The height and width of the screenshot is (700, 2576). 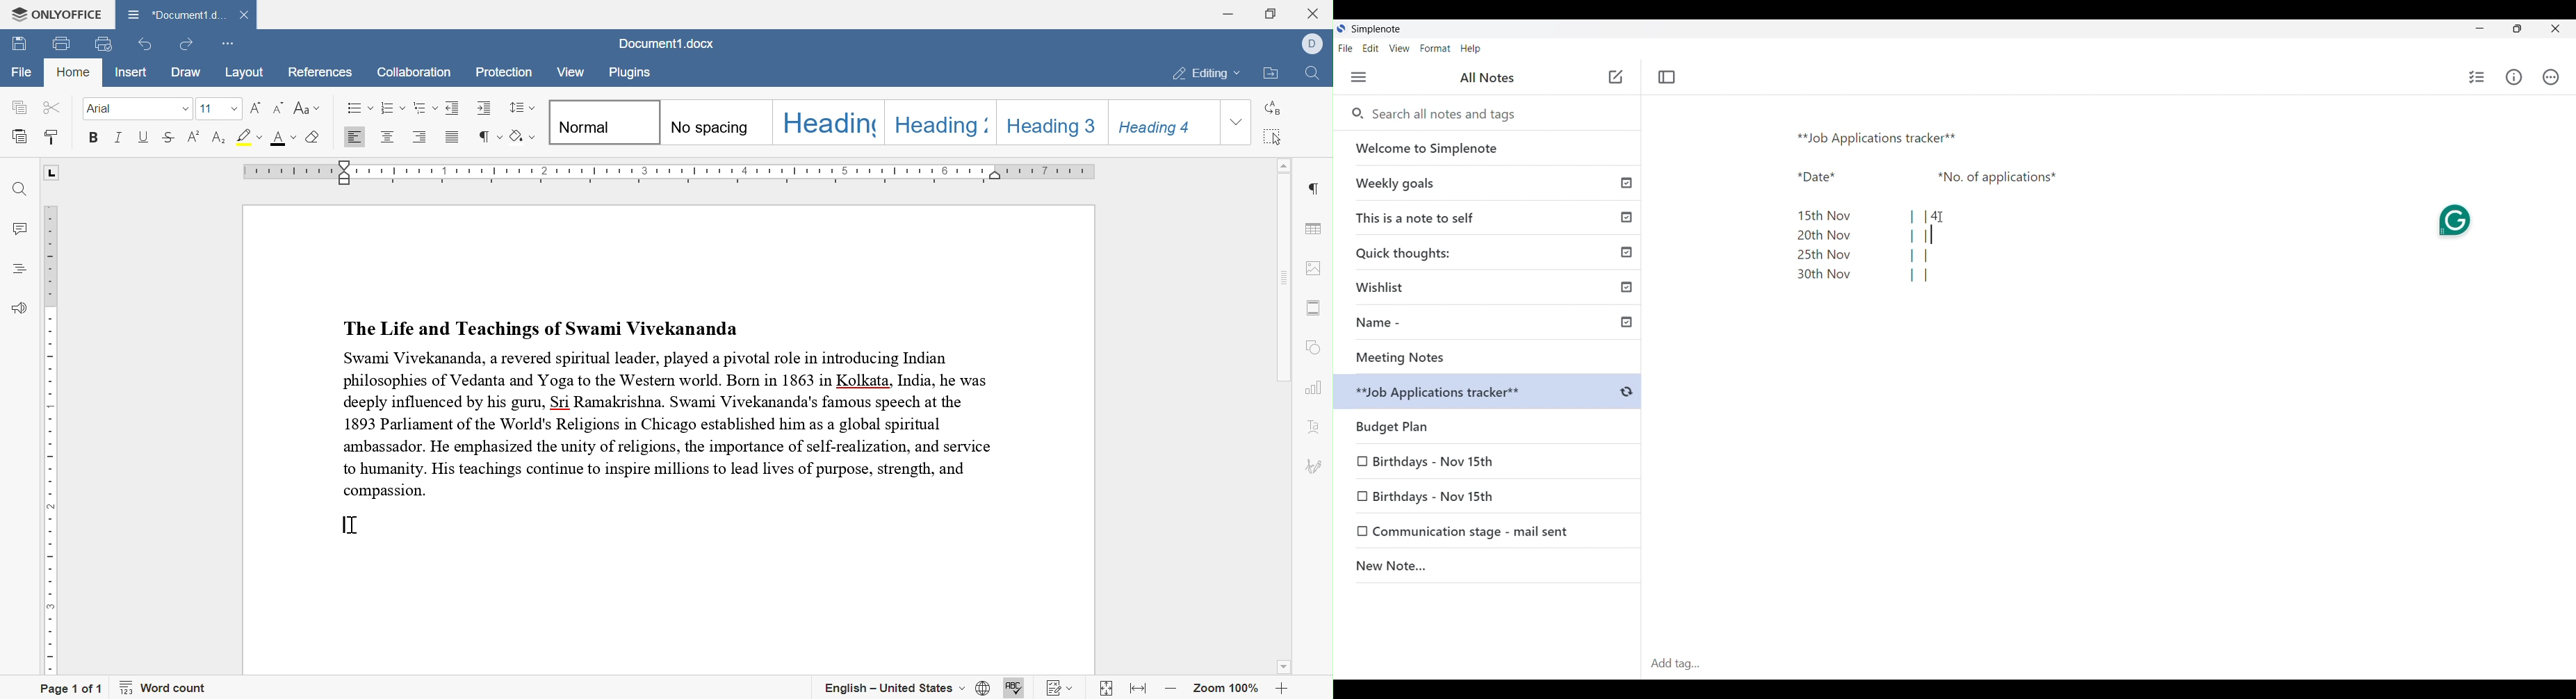 What do you see at coordinates (1271, 108) in the screenshot?
I see `replace` at bounding box center [1271, 108].